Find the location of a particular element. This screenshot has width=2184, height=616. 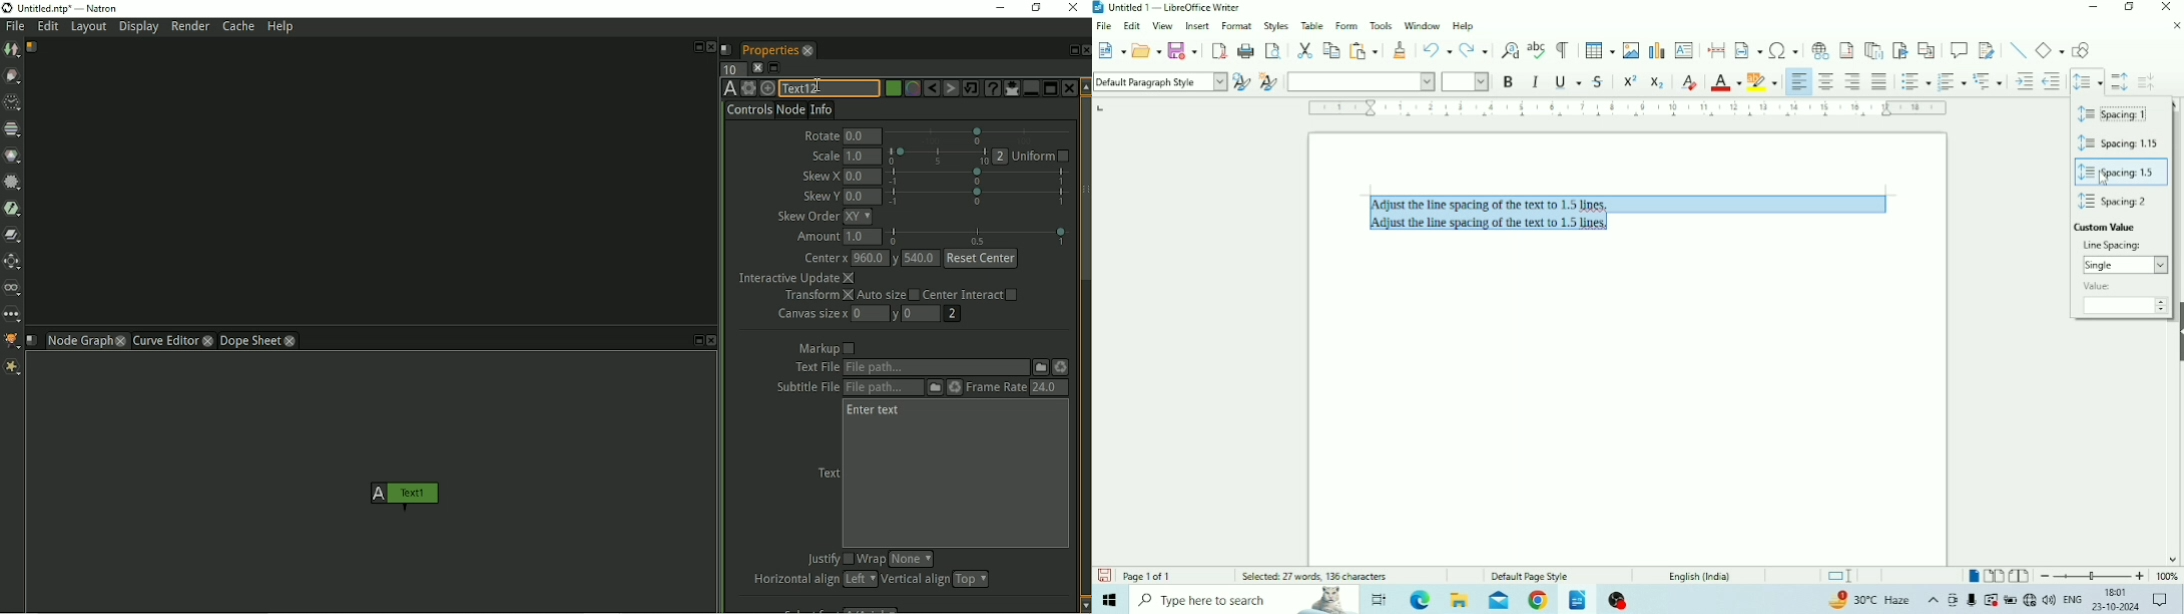

Text selected is located at coordinates (1629, 214).